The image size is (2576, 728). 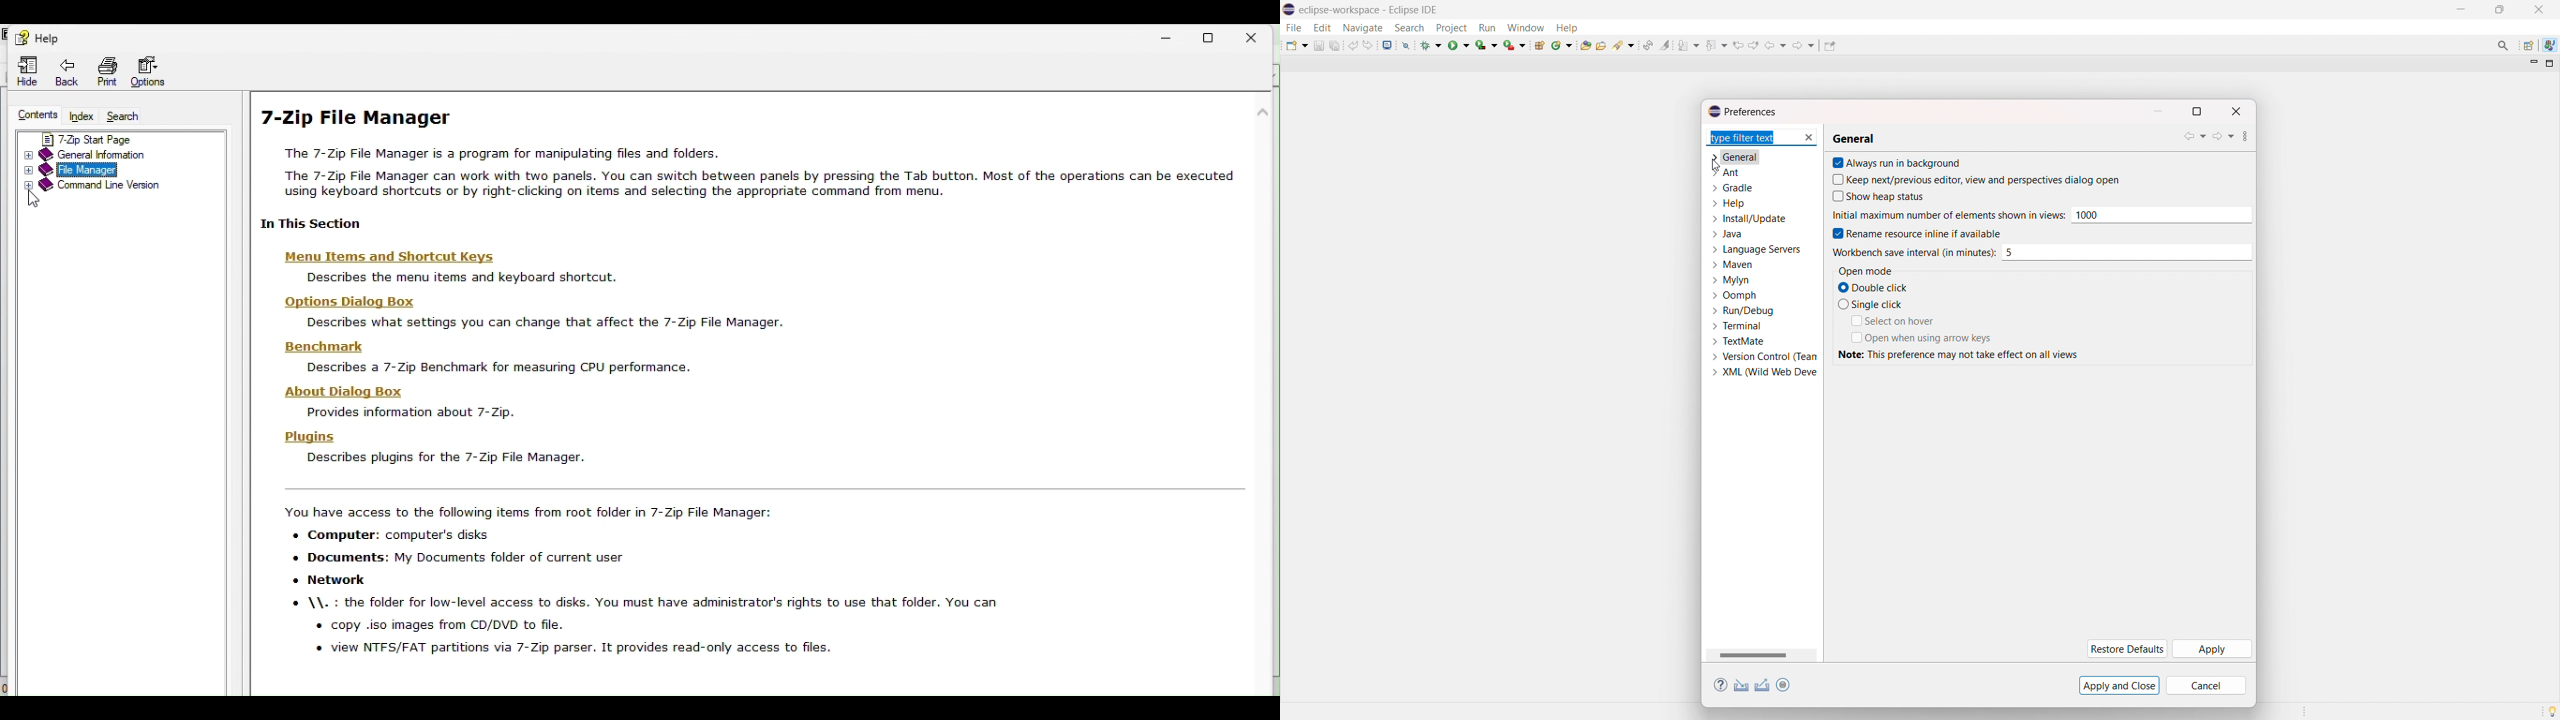 What do you see at coordinates (1804, 45) in the screenshot?
I see `foreward` at bounding box center [1804, 45].